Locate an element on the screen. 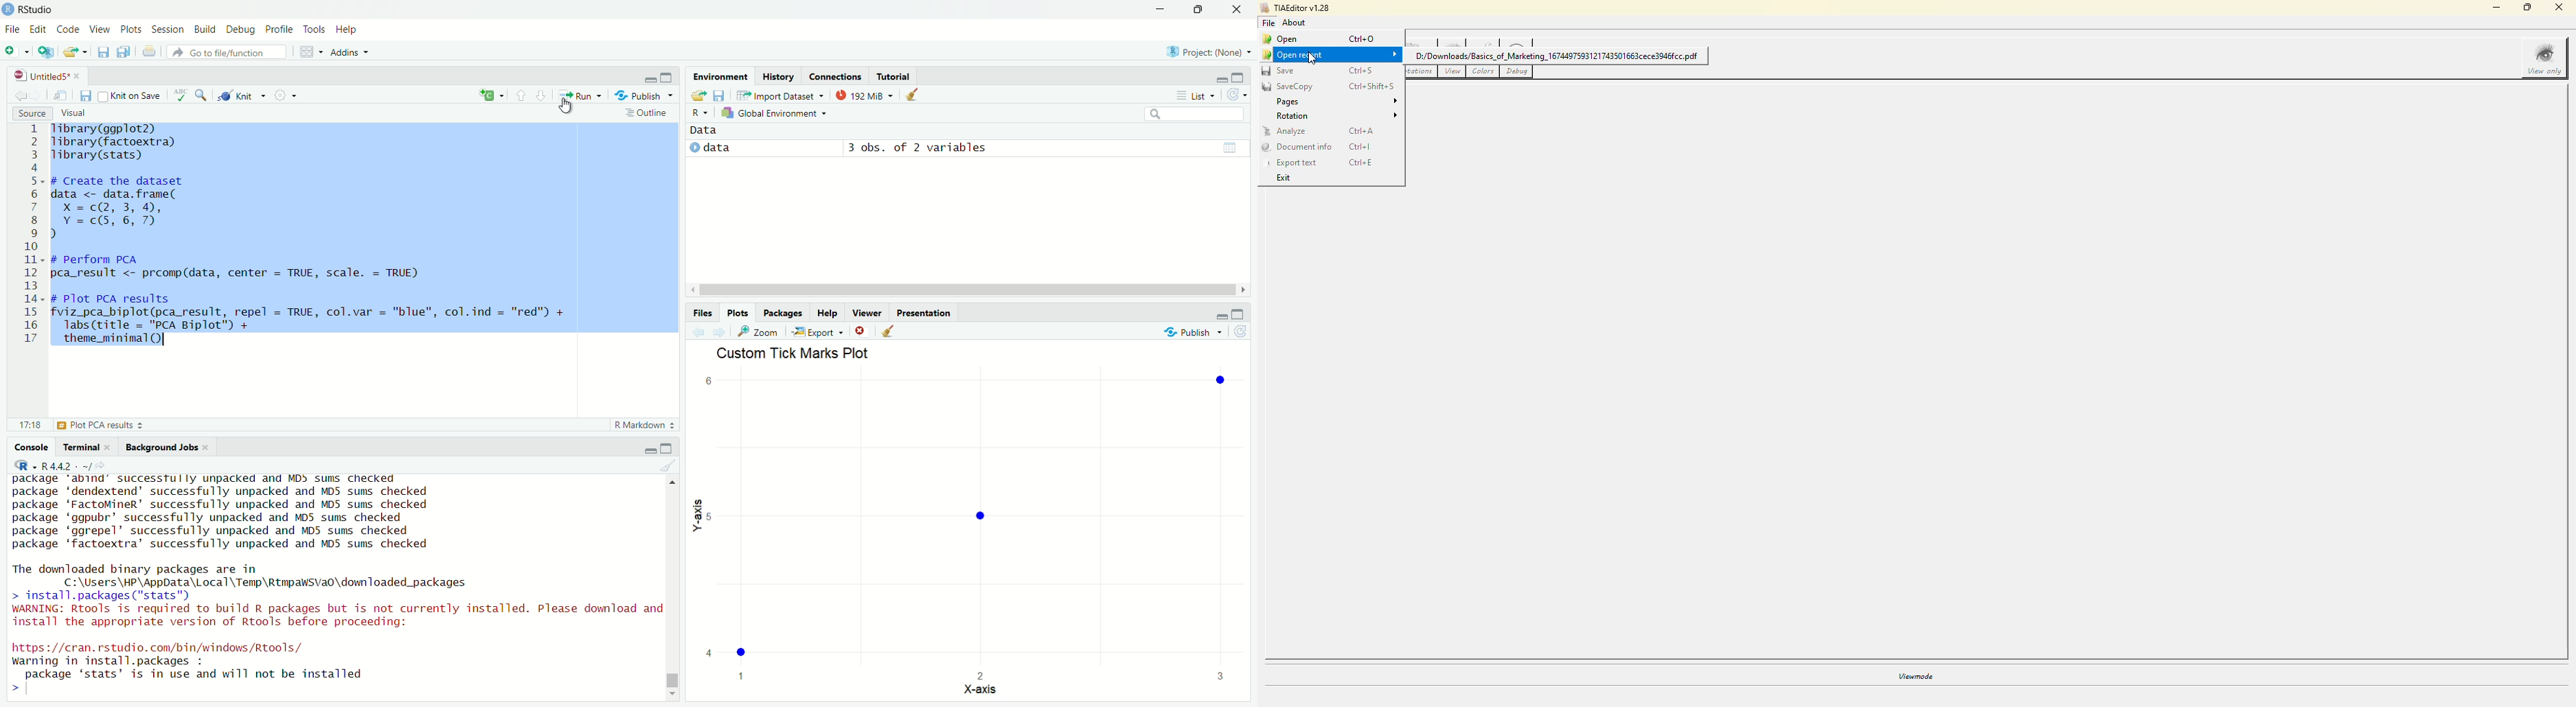  line number is located at coordinates (32, 234).